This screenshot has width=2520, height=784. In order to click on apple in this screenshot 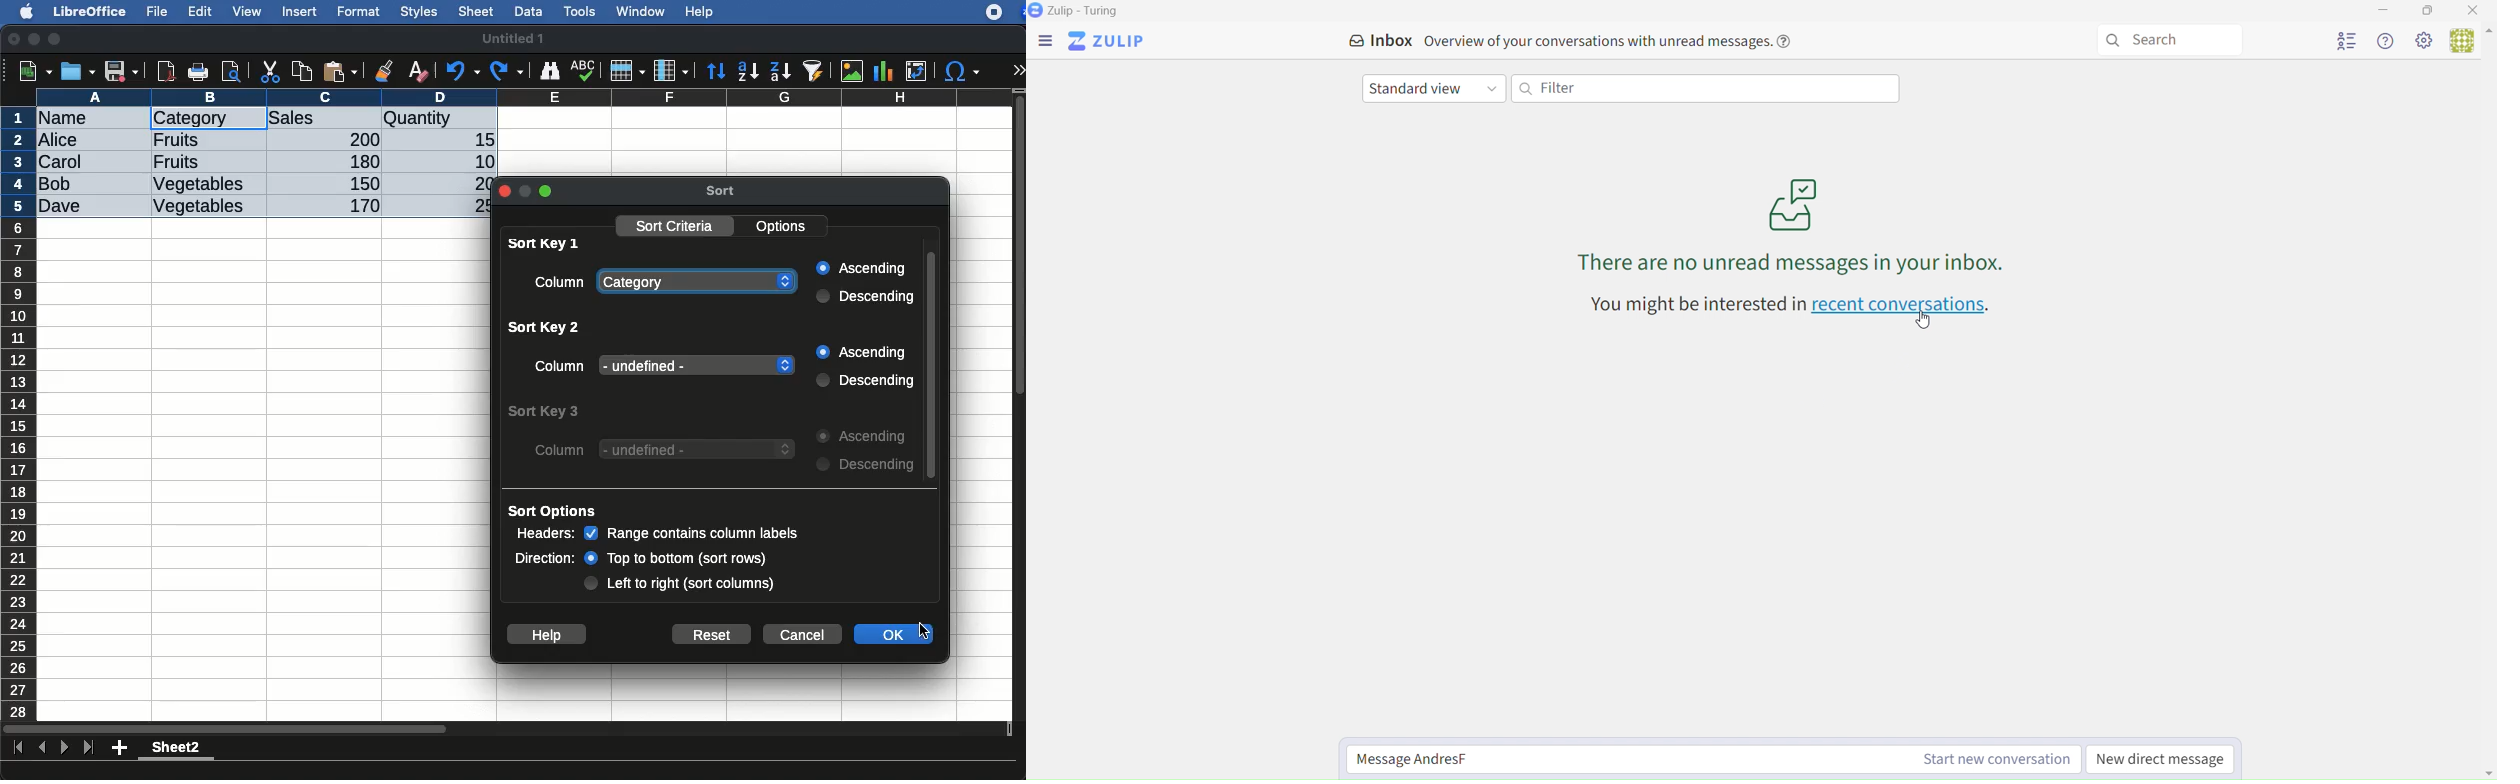, I will do `click(21, 10)`.